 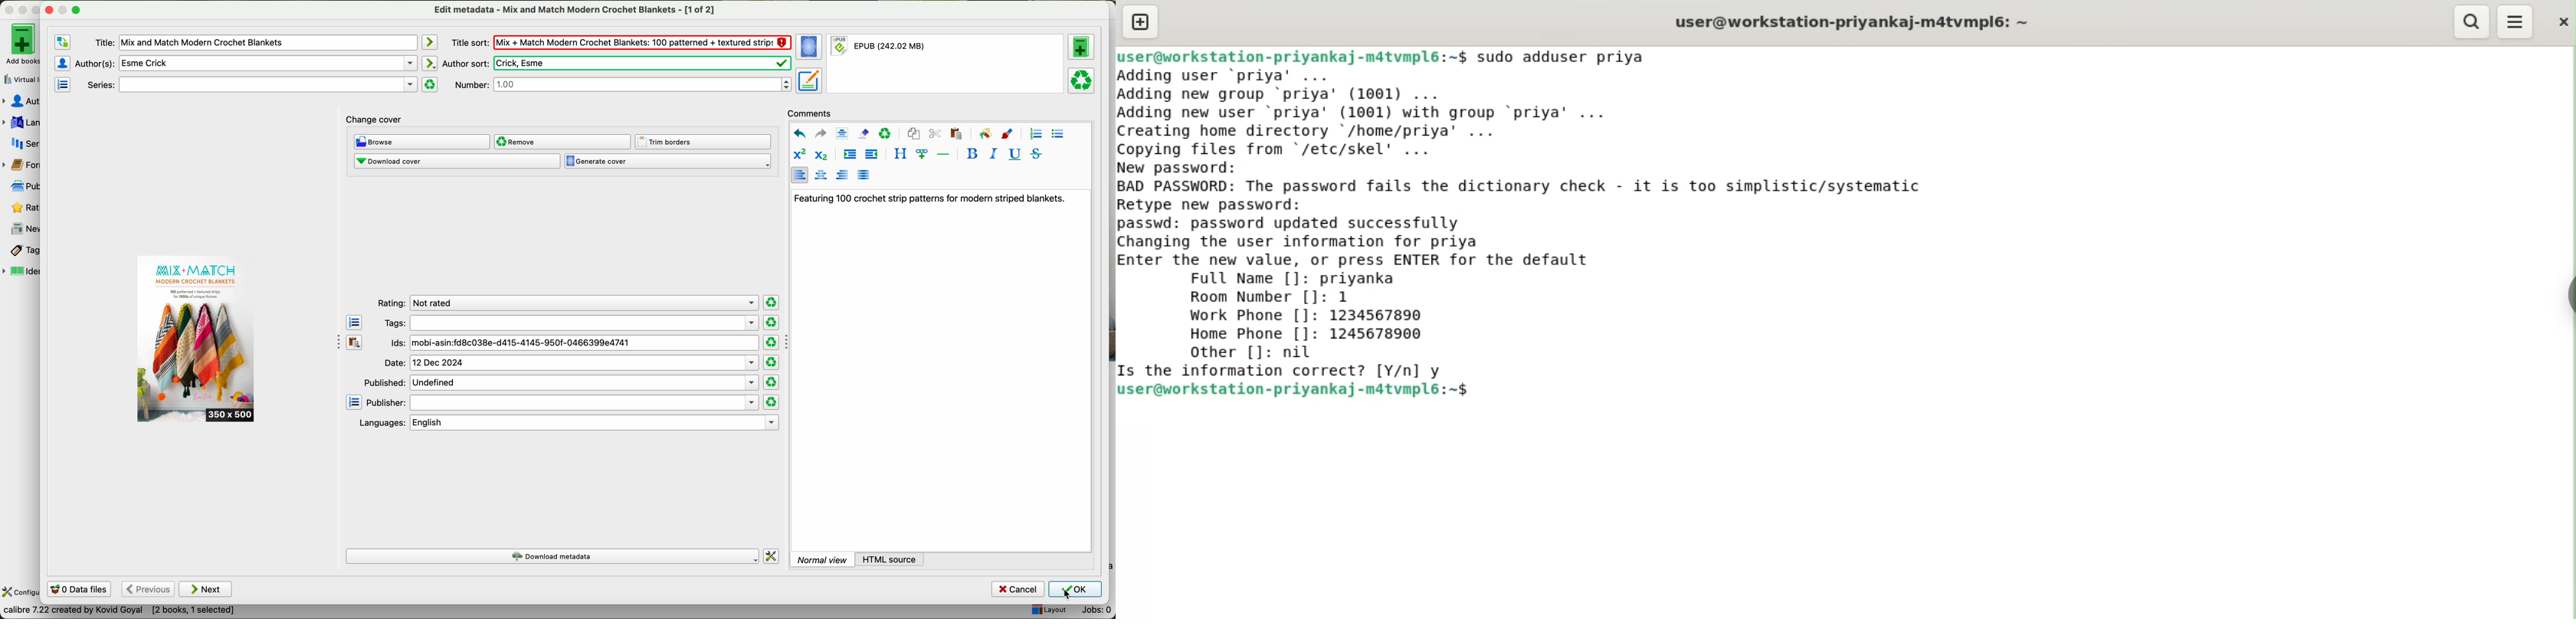 I want to click on new password, so click(x=1189, y=167).